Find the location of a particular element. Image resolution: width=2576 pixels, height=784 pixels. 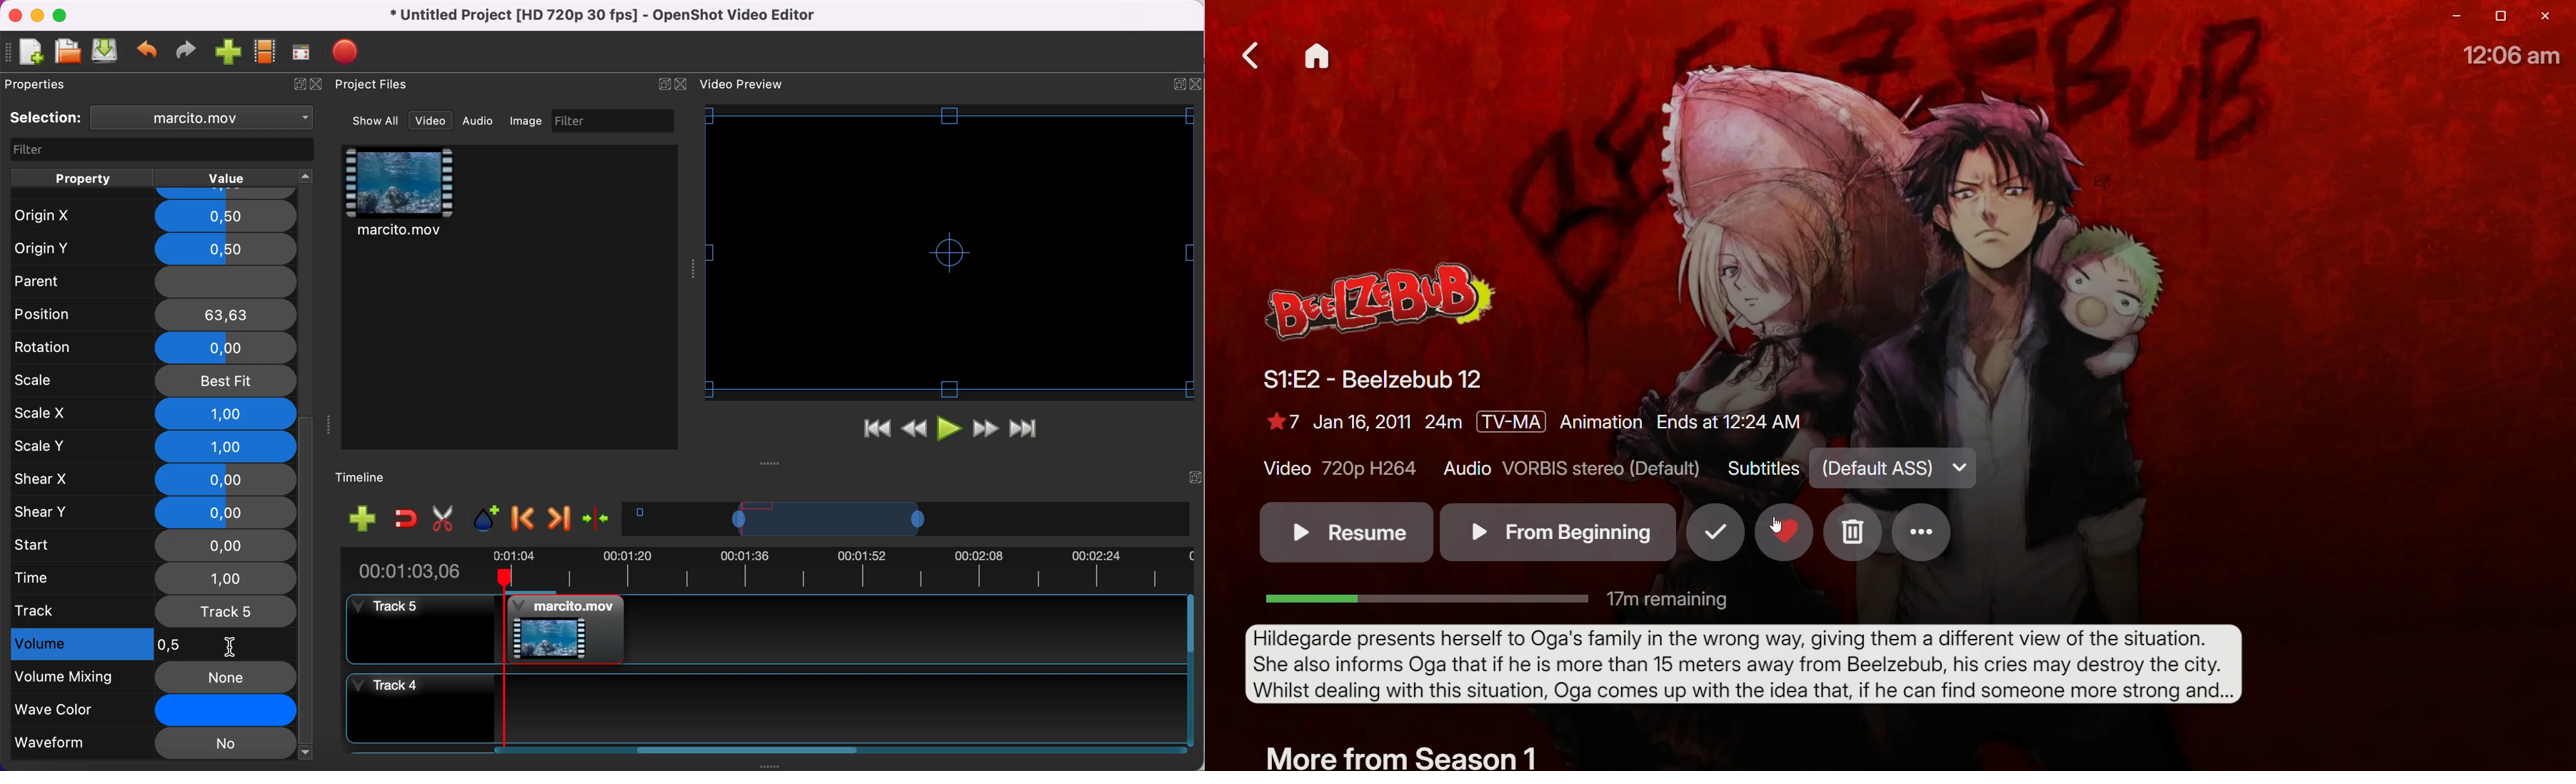

fullscreen is located at coordinates (302, 52).